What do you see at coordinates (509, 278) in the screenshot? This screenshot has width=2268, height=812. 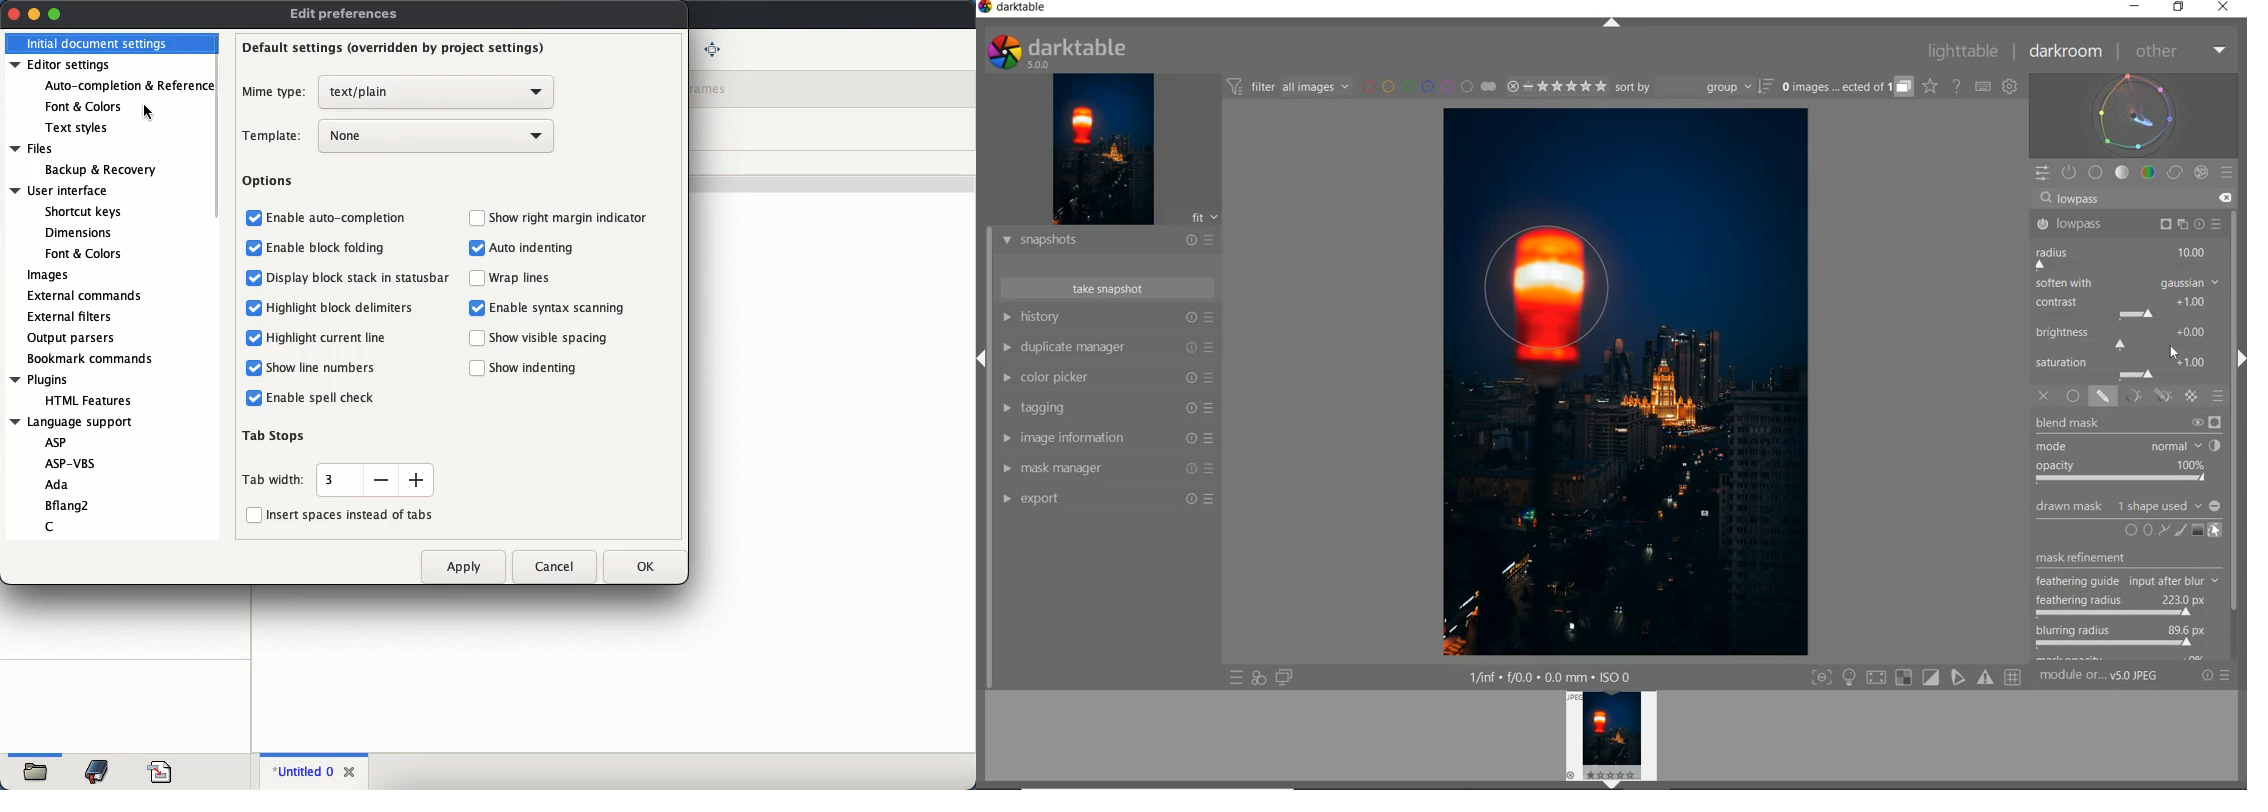 I see `warp lines` at bounding box center [509, 278].